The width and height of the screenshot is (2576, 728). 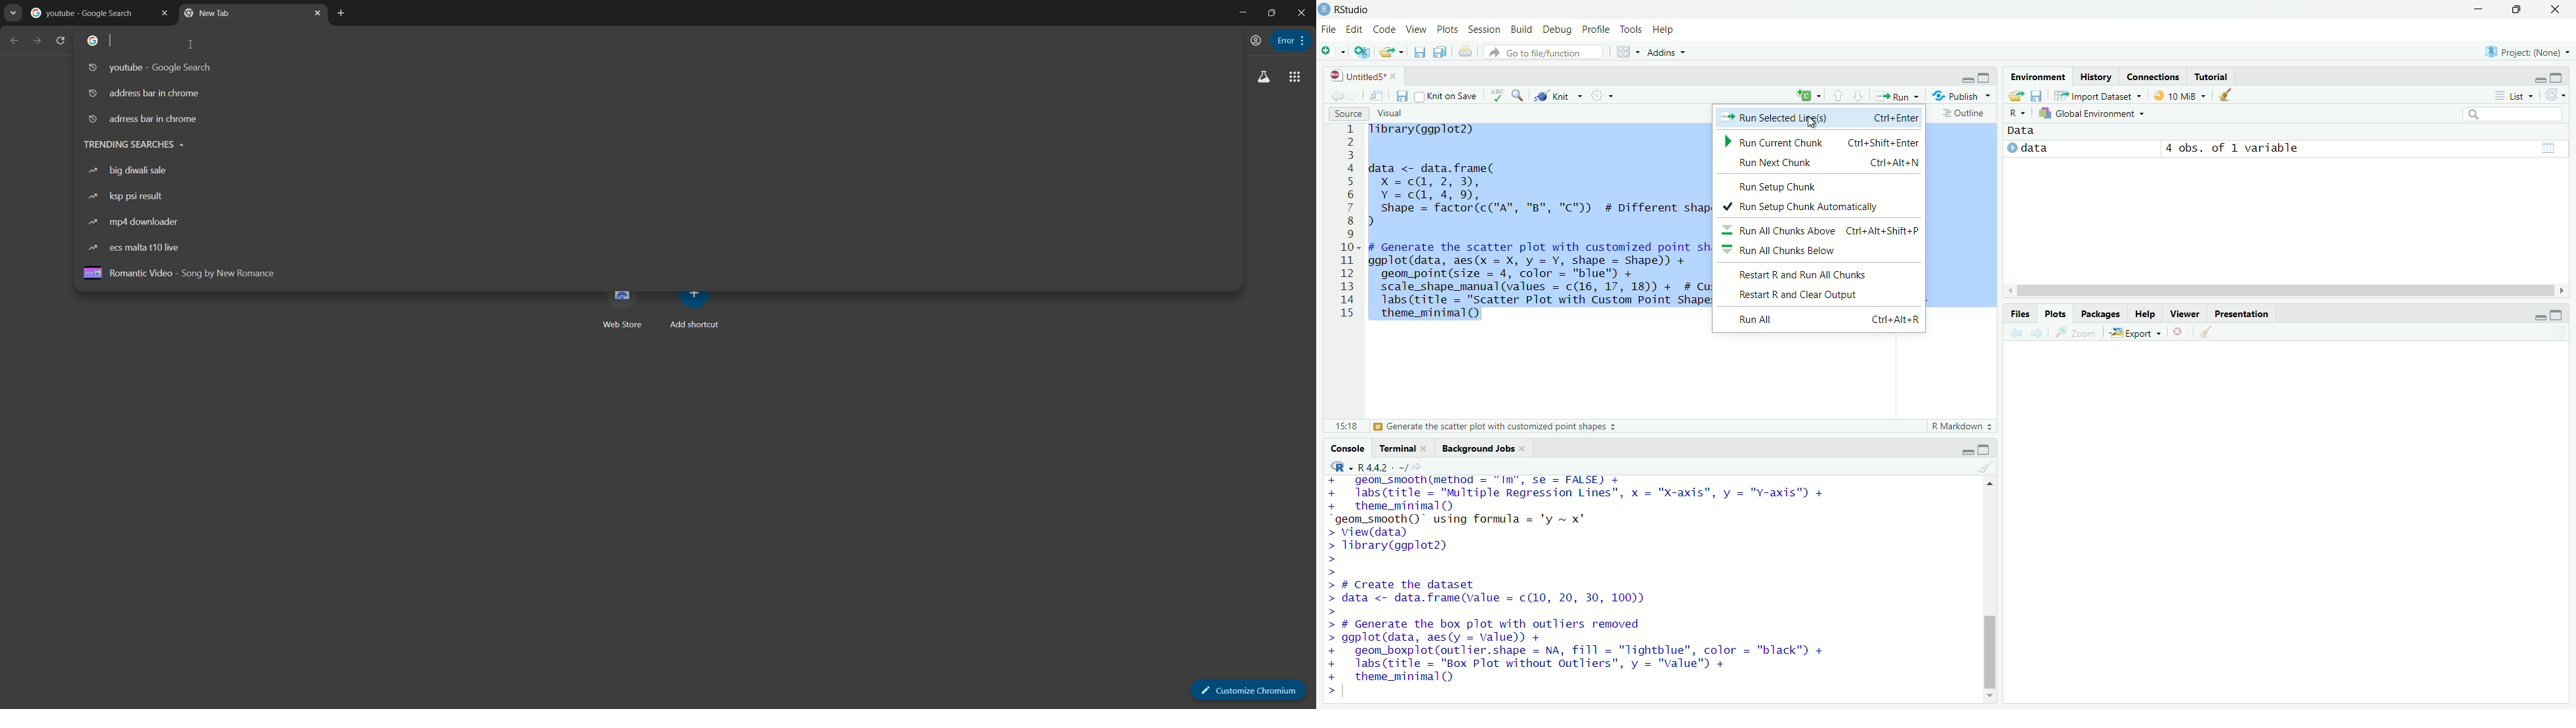 I want to click on Run Current Chunk Ctrl+Shift+Enter, so click(x=1819, y=140).